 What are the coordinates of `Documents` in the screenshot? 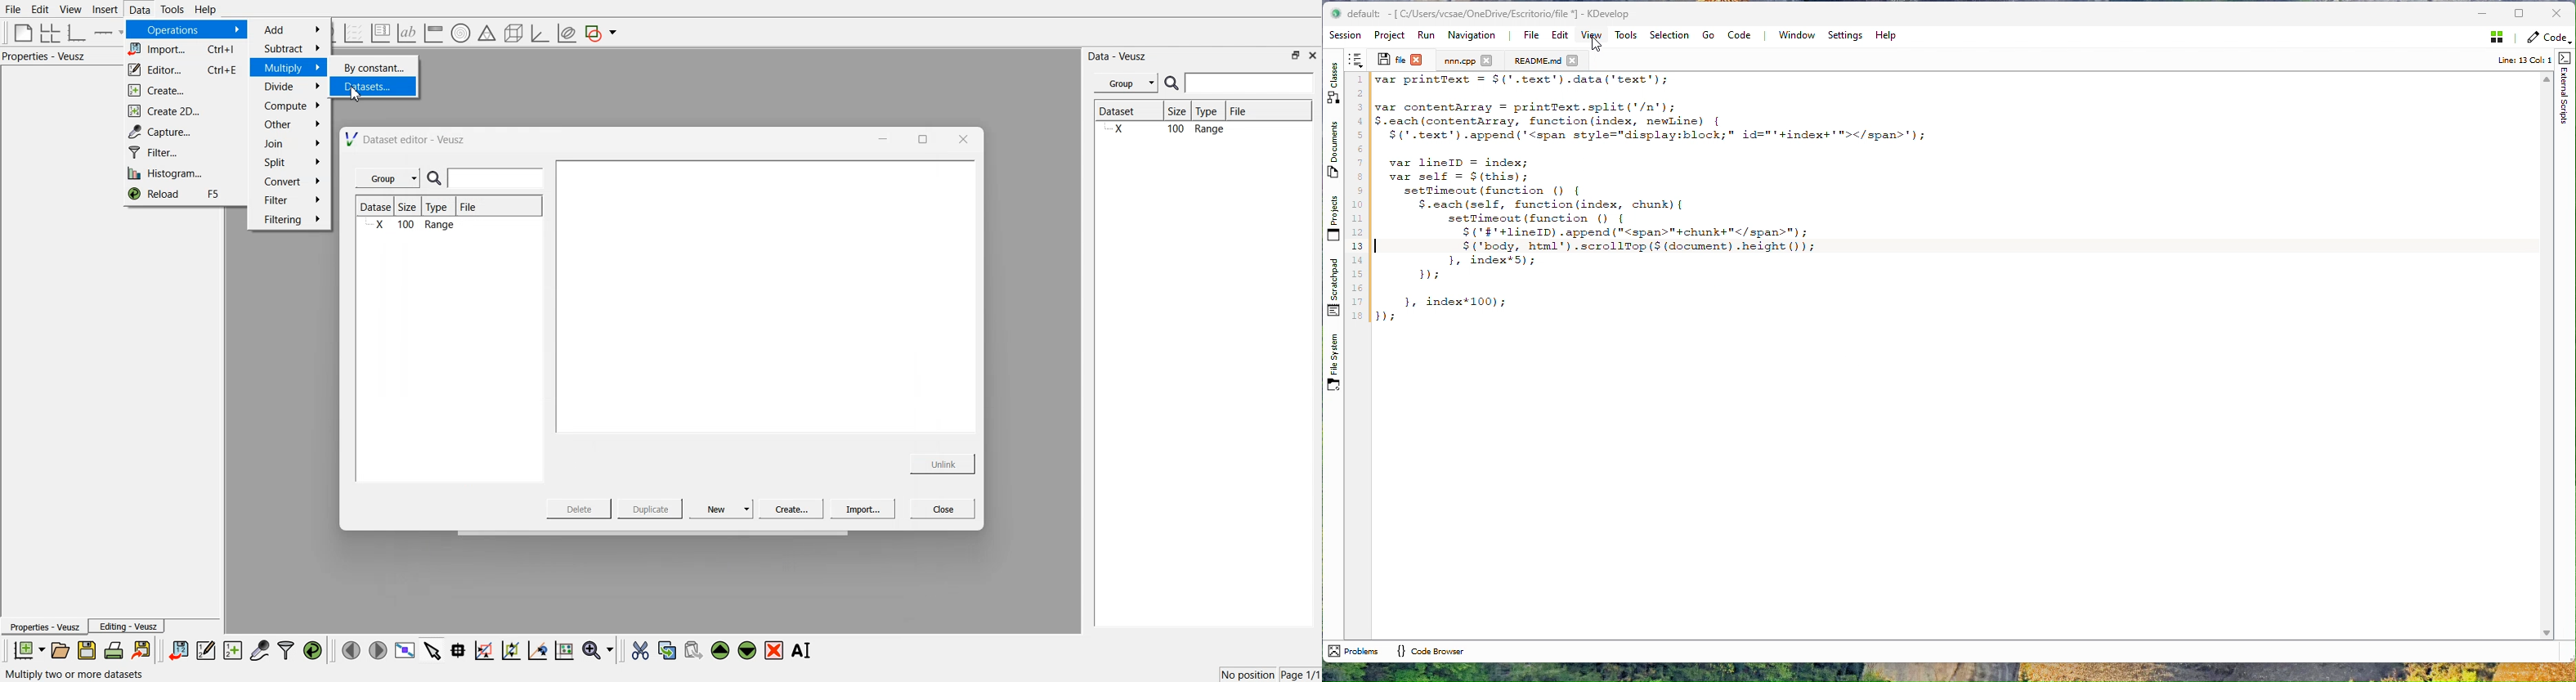 It's located at (1334, 152).